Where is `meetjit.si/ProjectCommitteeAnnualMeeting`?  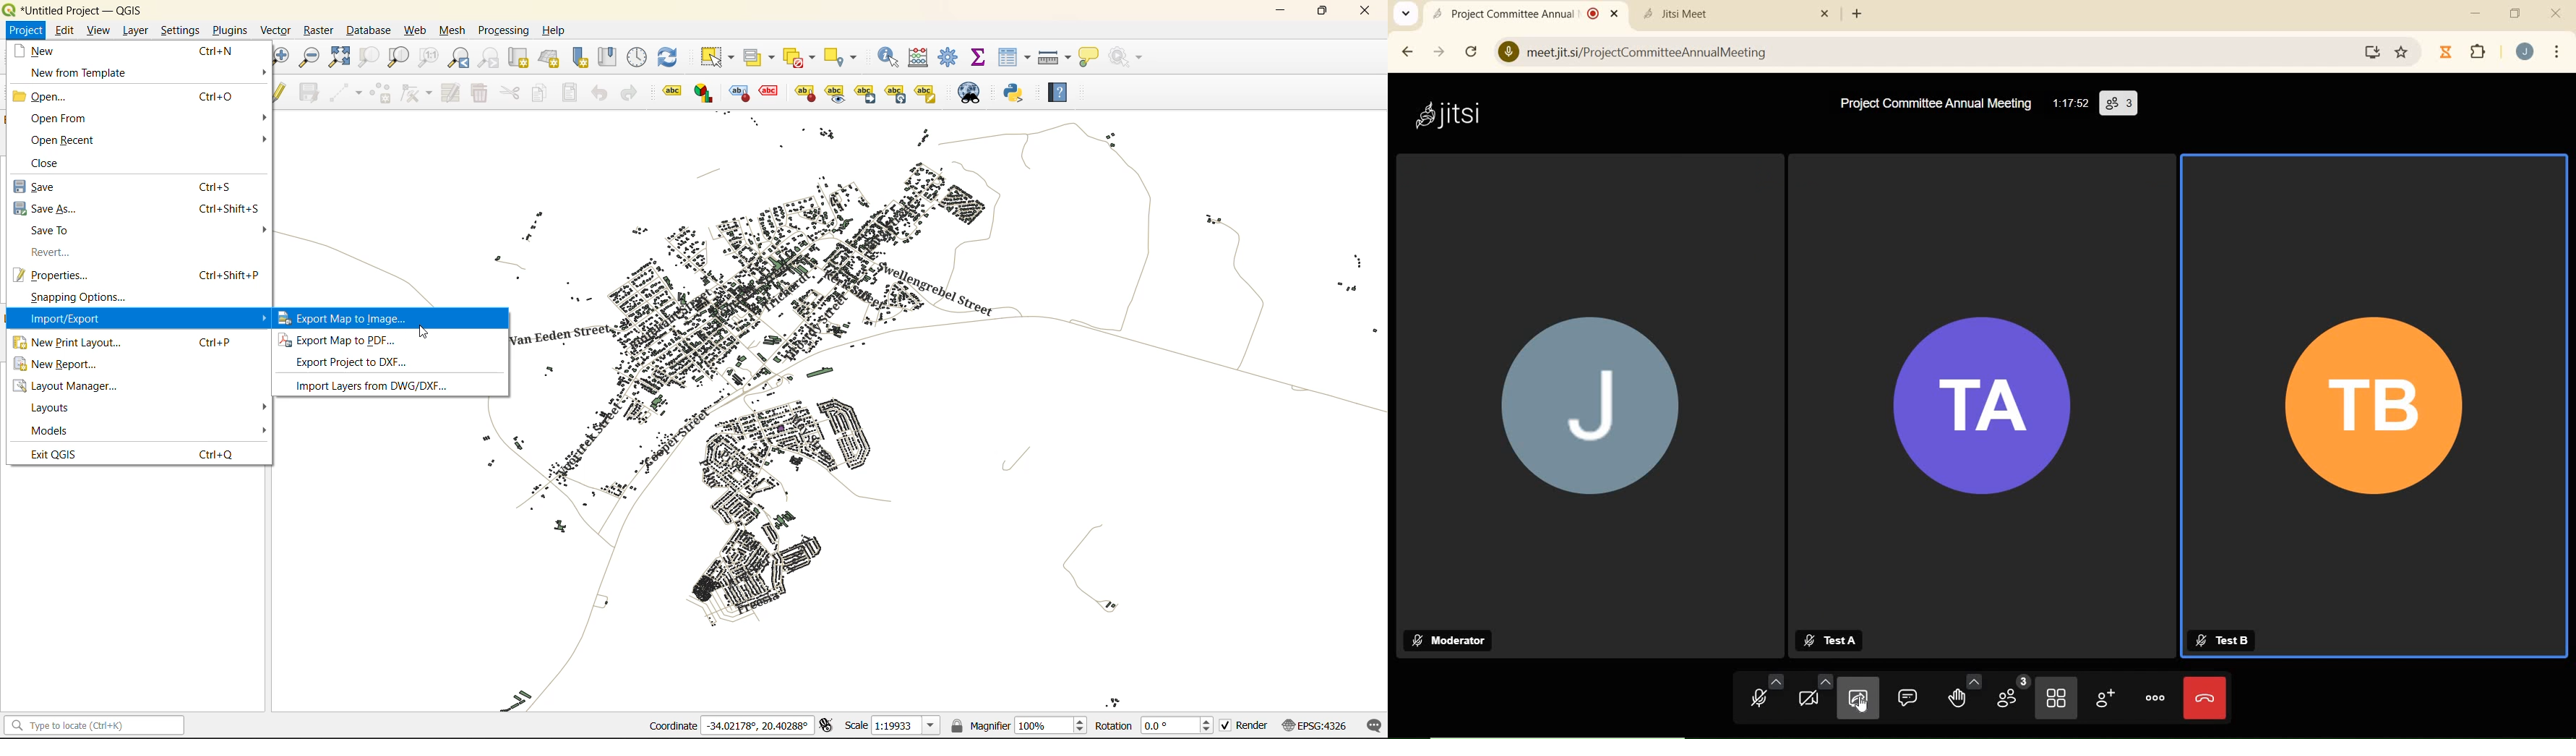
meetjit.si/ProjectCommitteeAnnualMeeting is located at coordinates (1919, 51).